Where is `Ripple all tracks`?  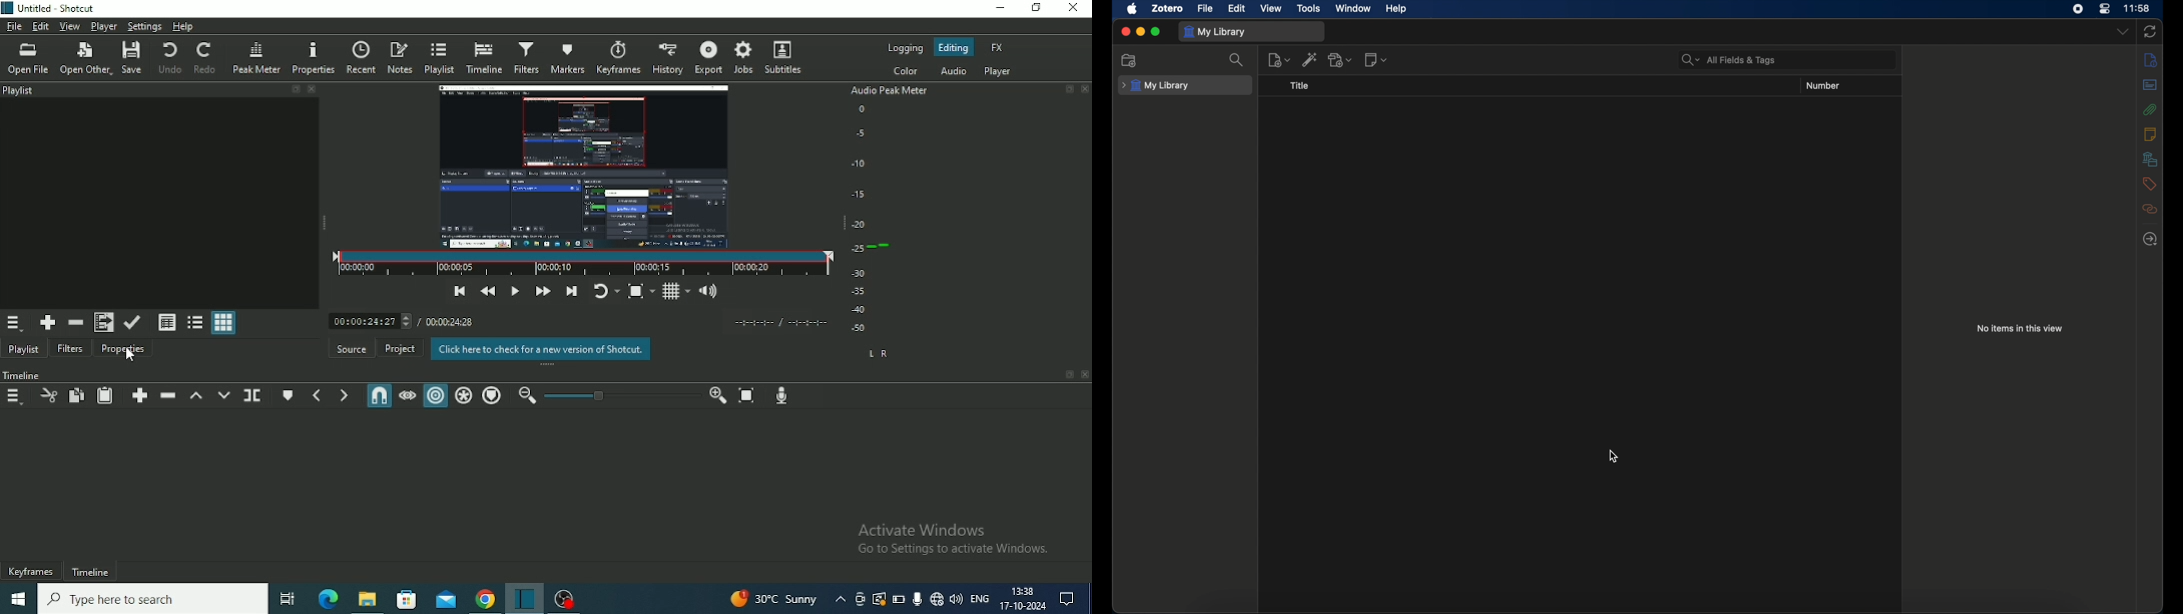
Ripple all tracks is located at coordinates (463, 396).